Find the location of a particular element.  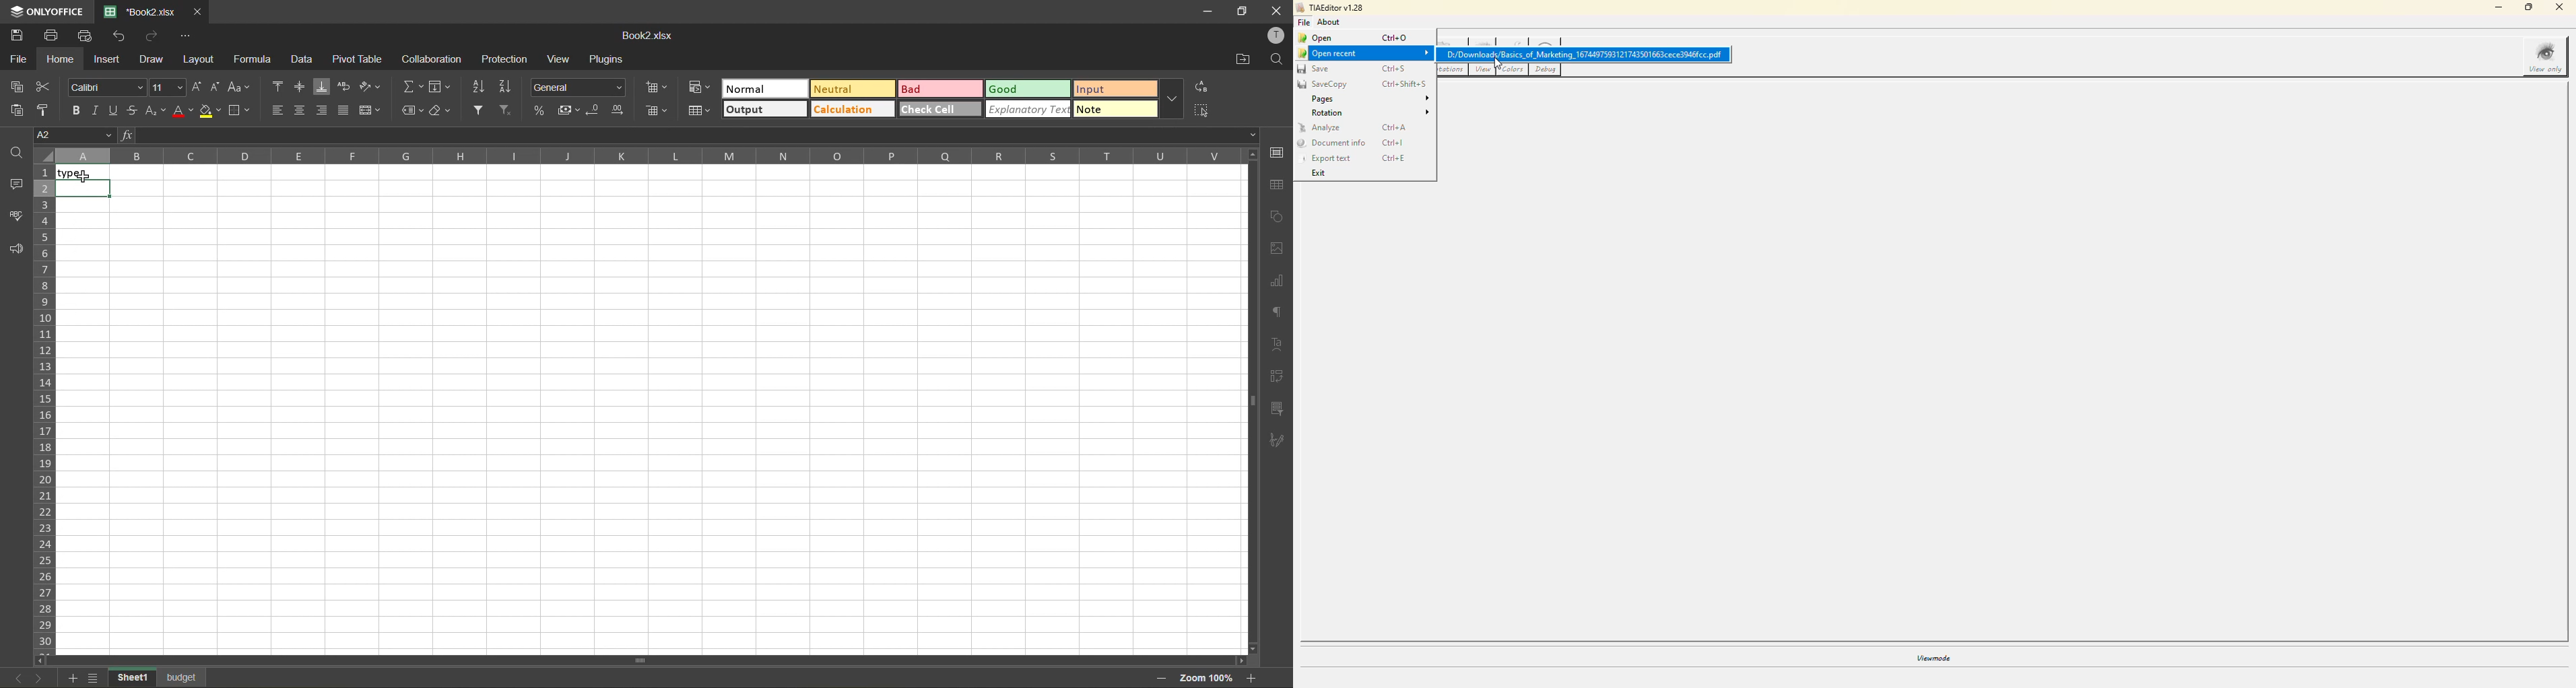

font size is located at coordinates (167, 86).